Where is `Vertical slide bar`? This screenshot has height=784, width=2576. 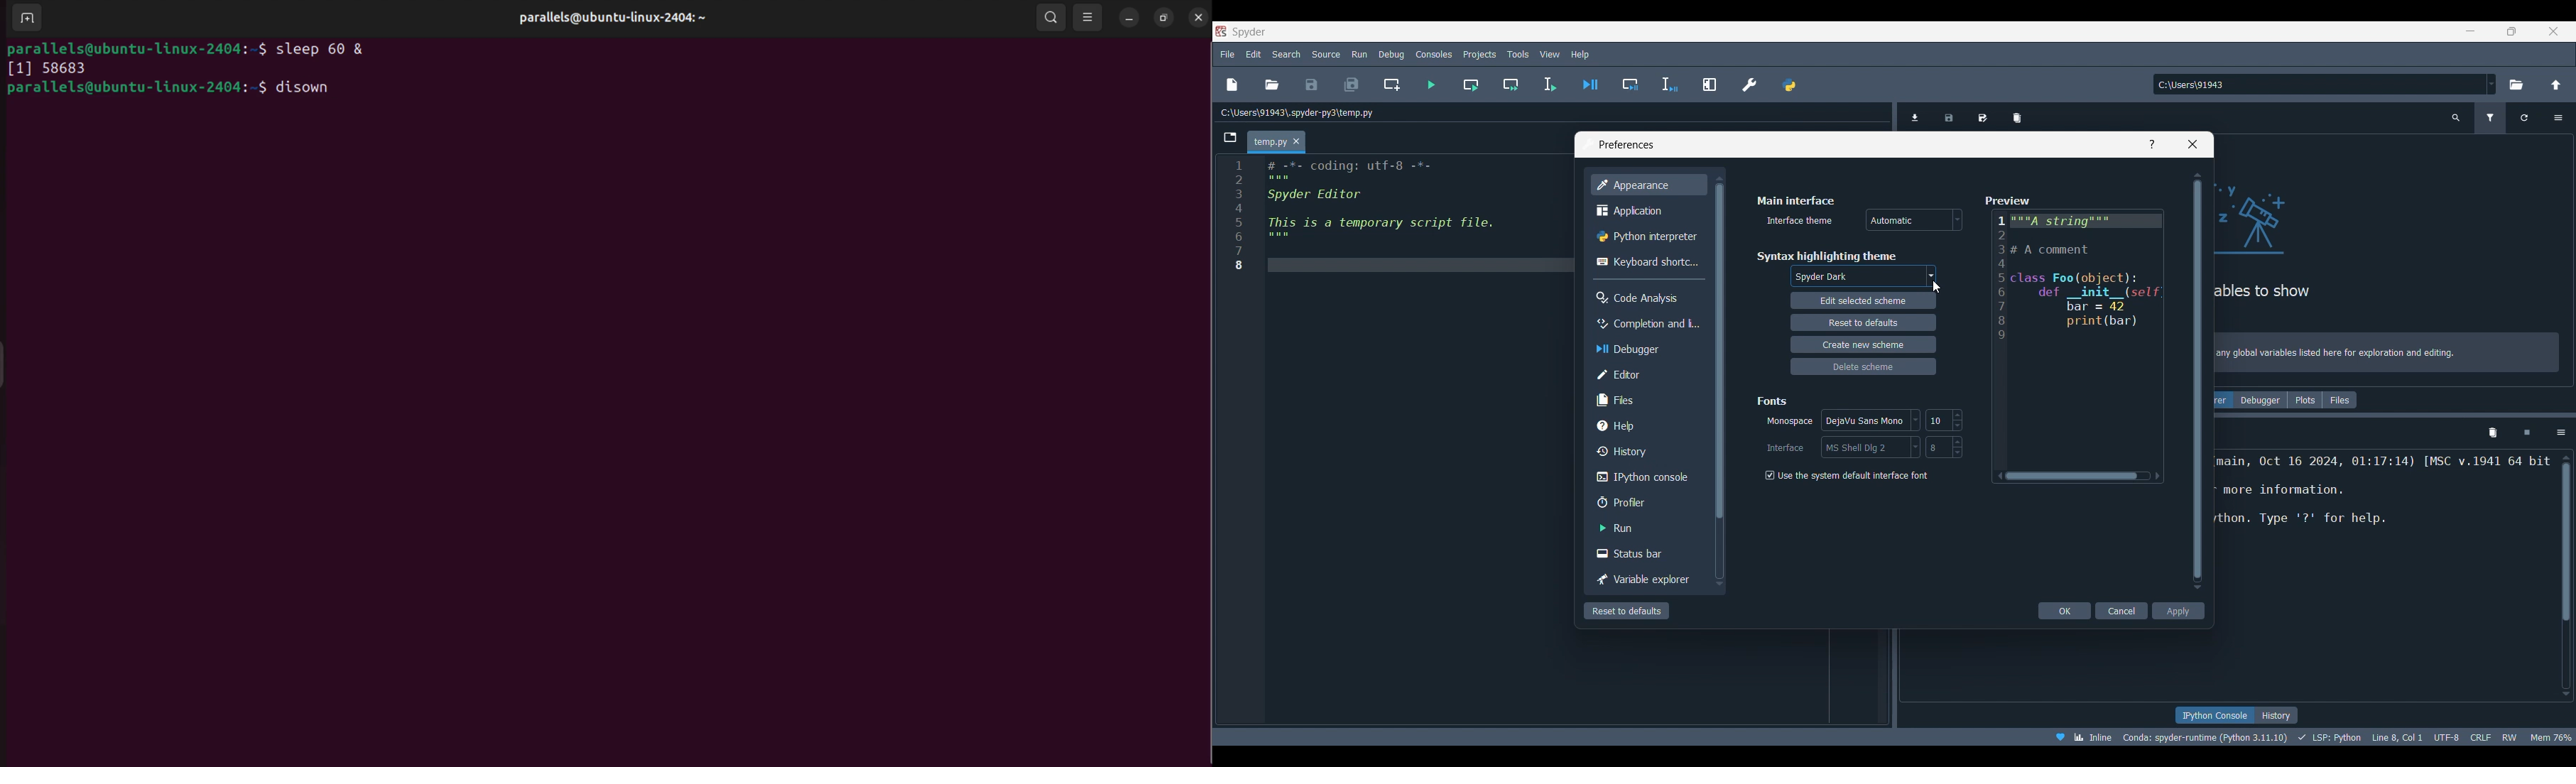 Vertical slide bar is located at coordinates (1719, 381).